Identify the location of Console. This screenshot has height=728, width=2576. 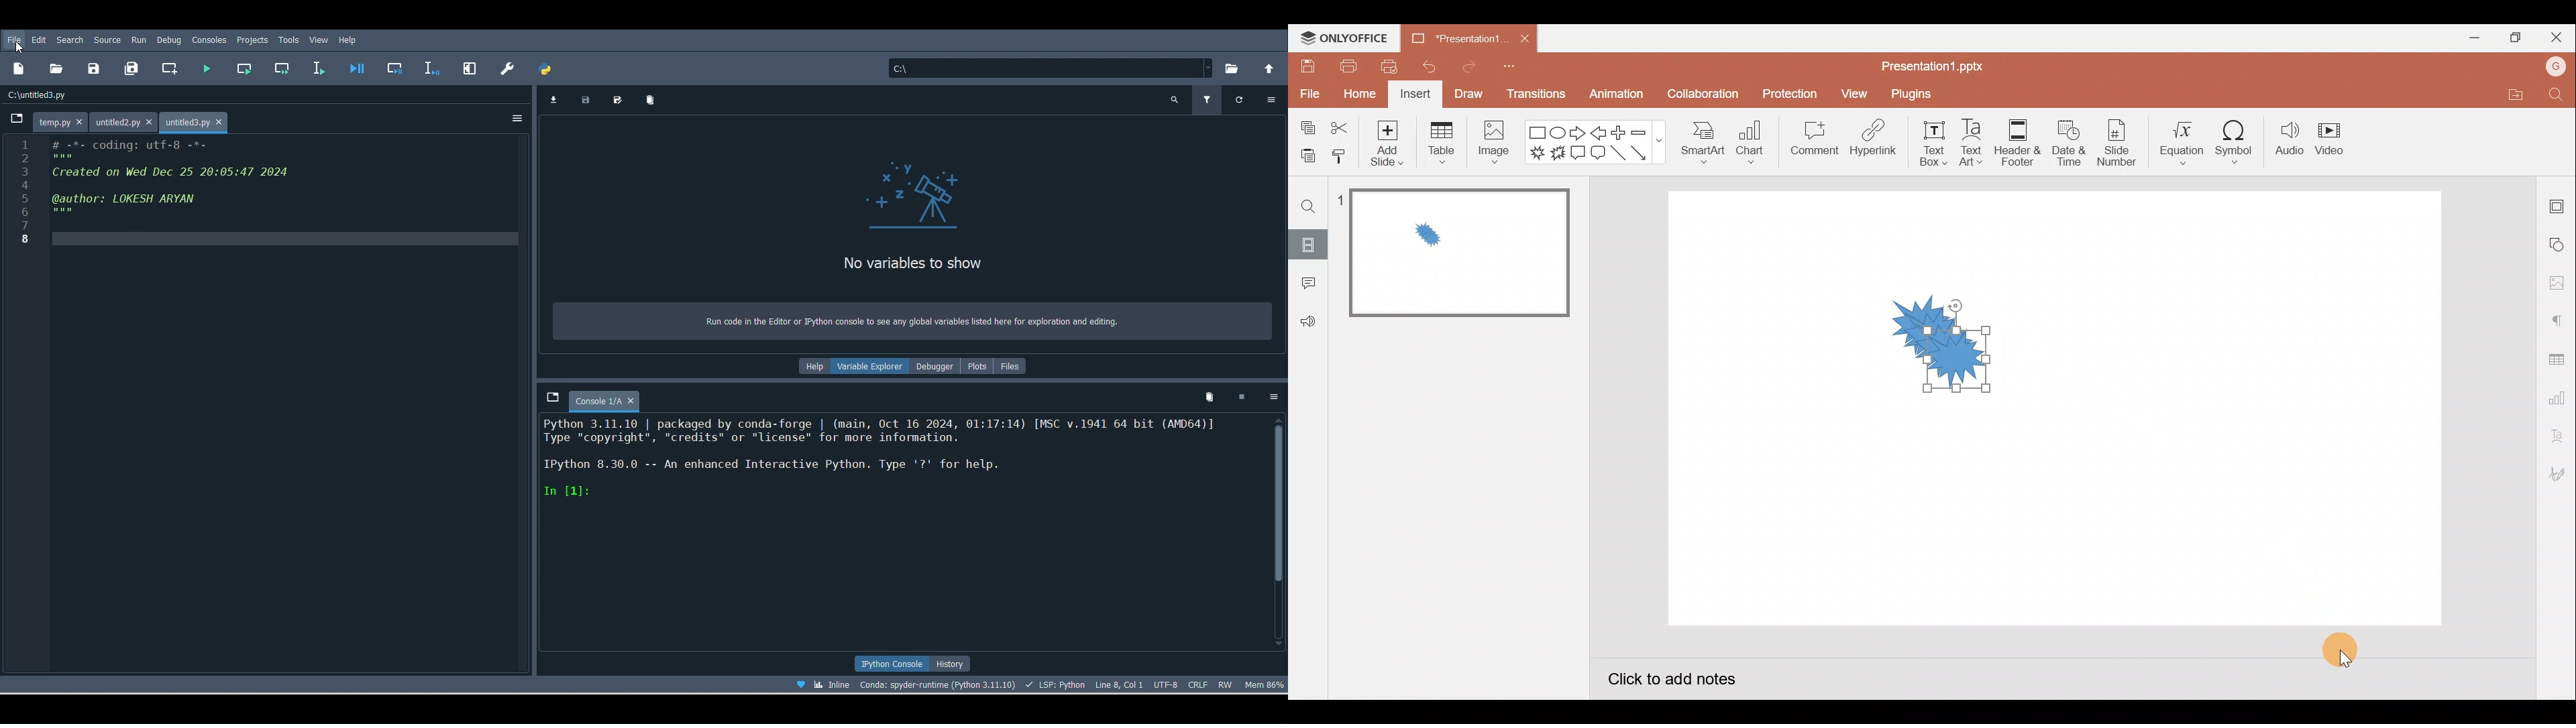
(902, 535).